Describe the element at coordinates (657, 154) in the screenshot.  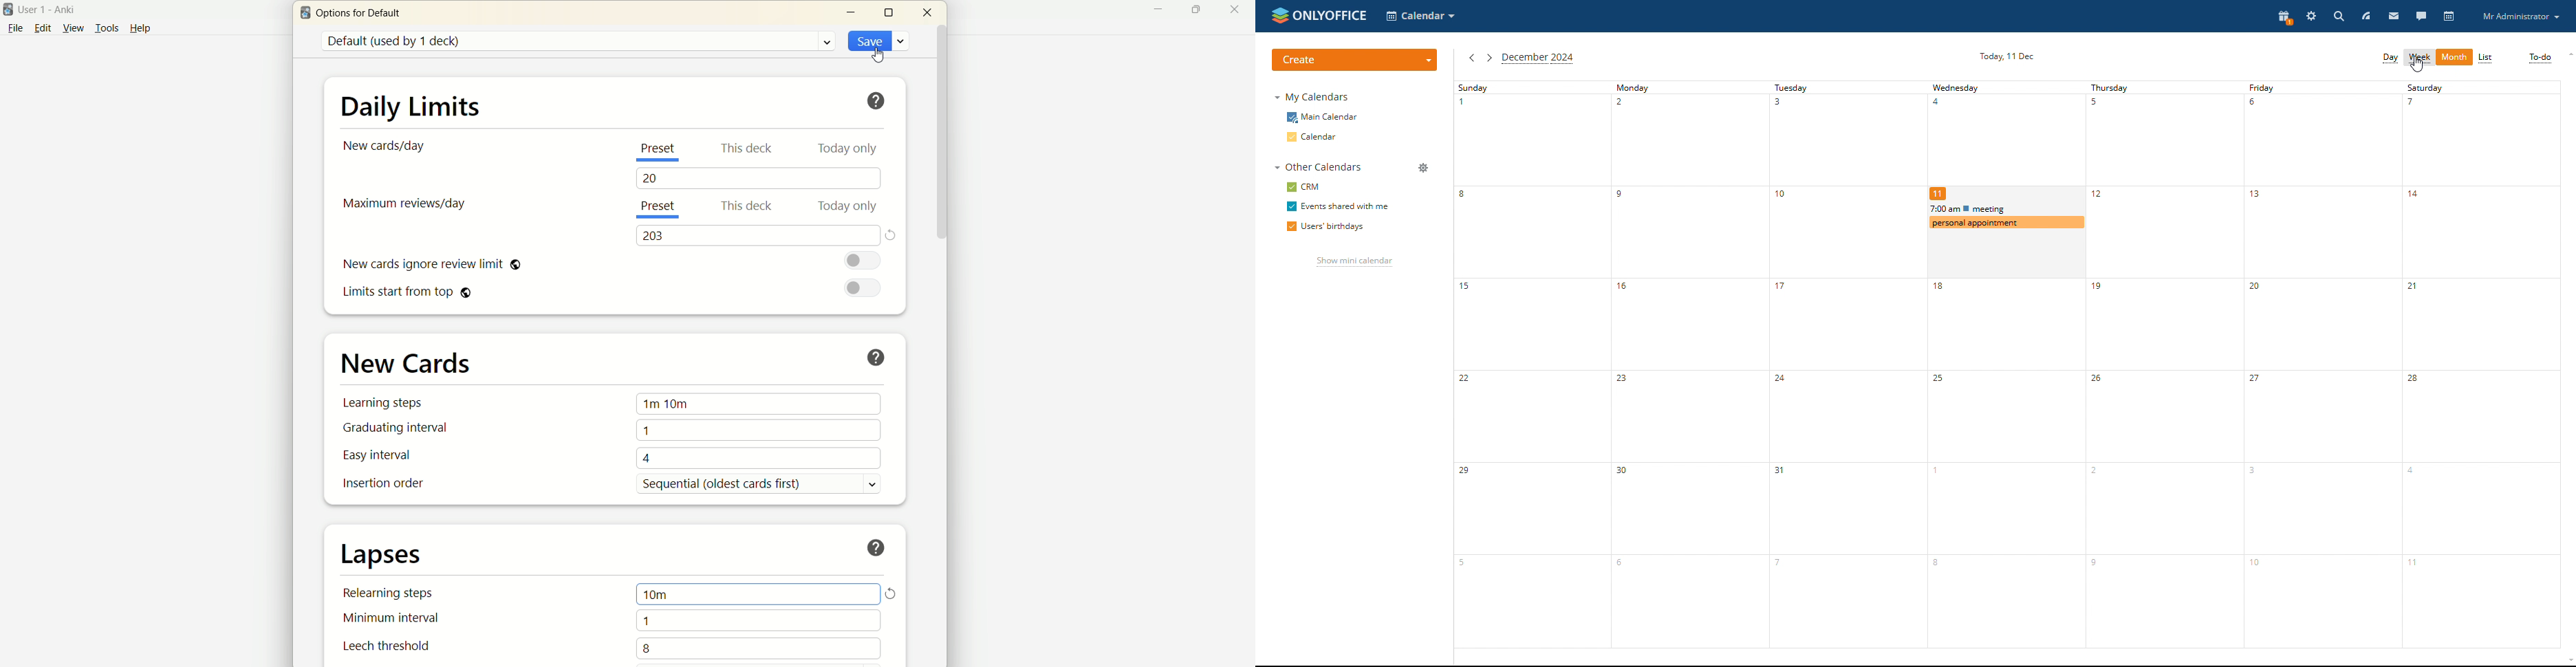
I see `present` at that location.